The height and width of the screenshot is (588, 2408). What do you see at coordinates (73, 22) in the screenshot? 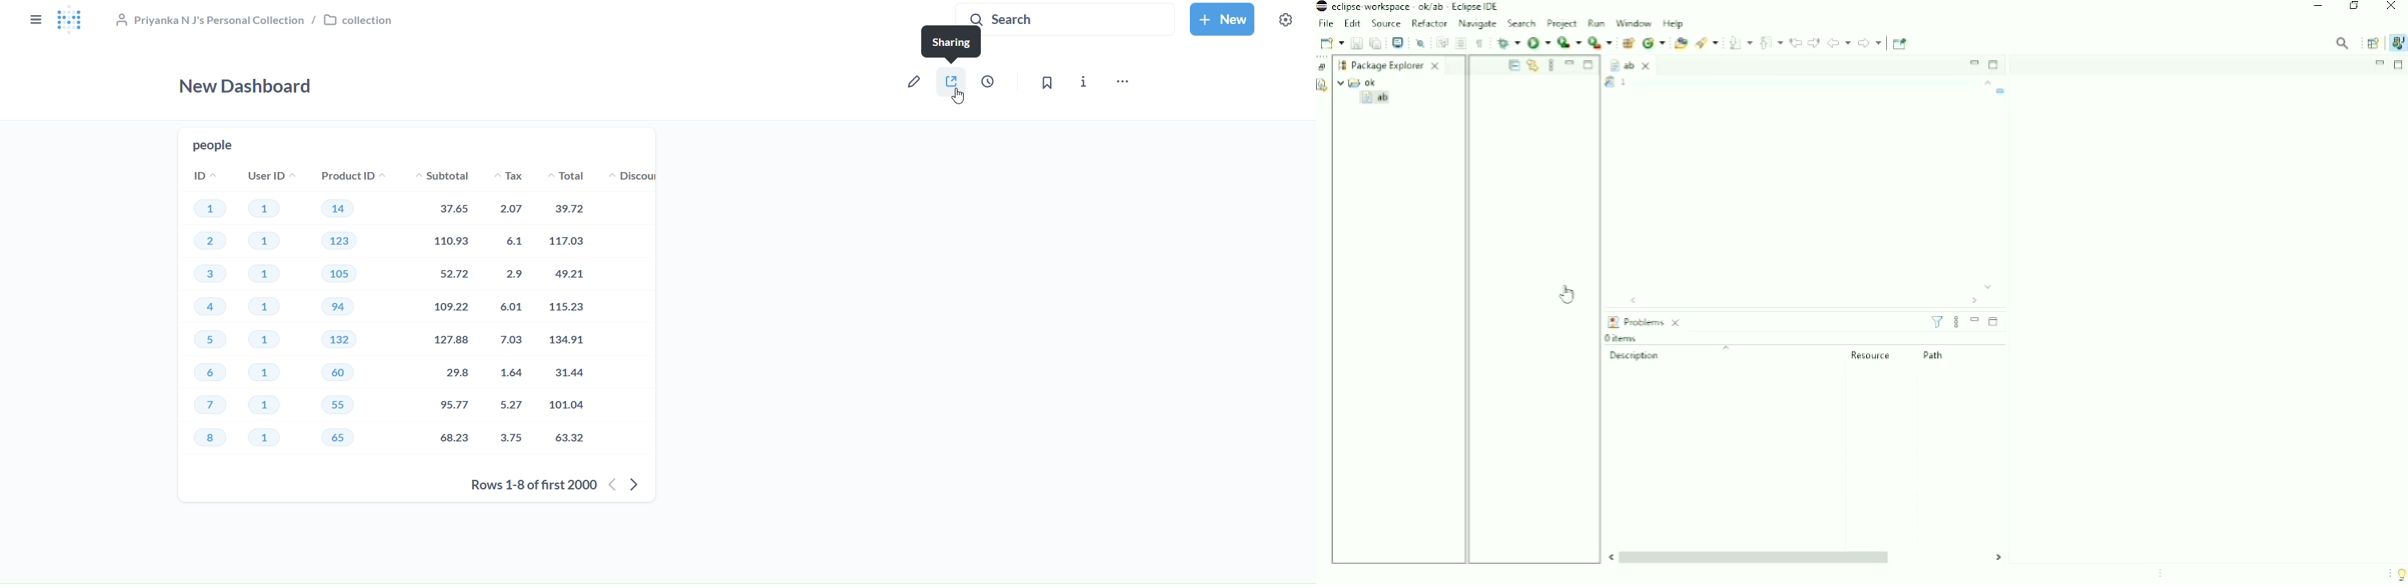
I see `logo` at bounding box center [73, 22].